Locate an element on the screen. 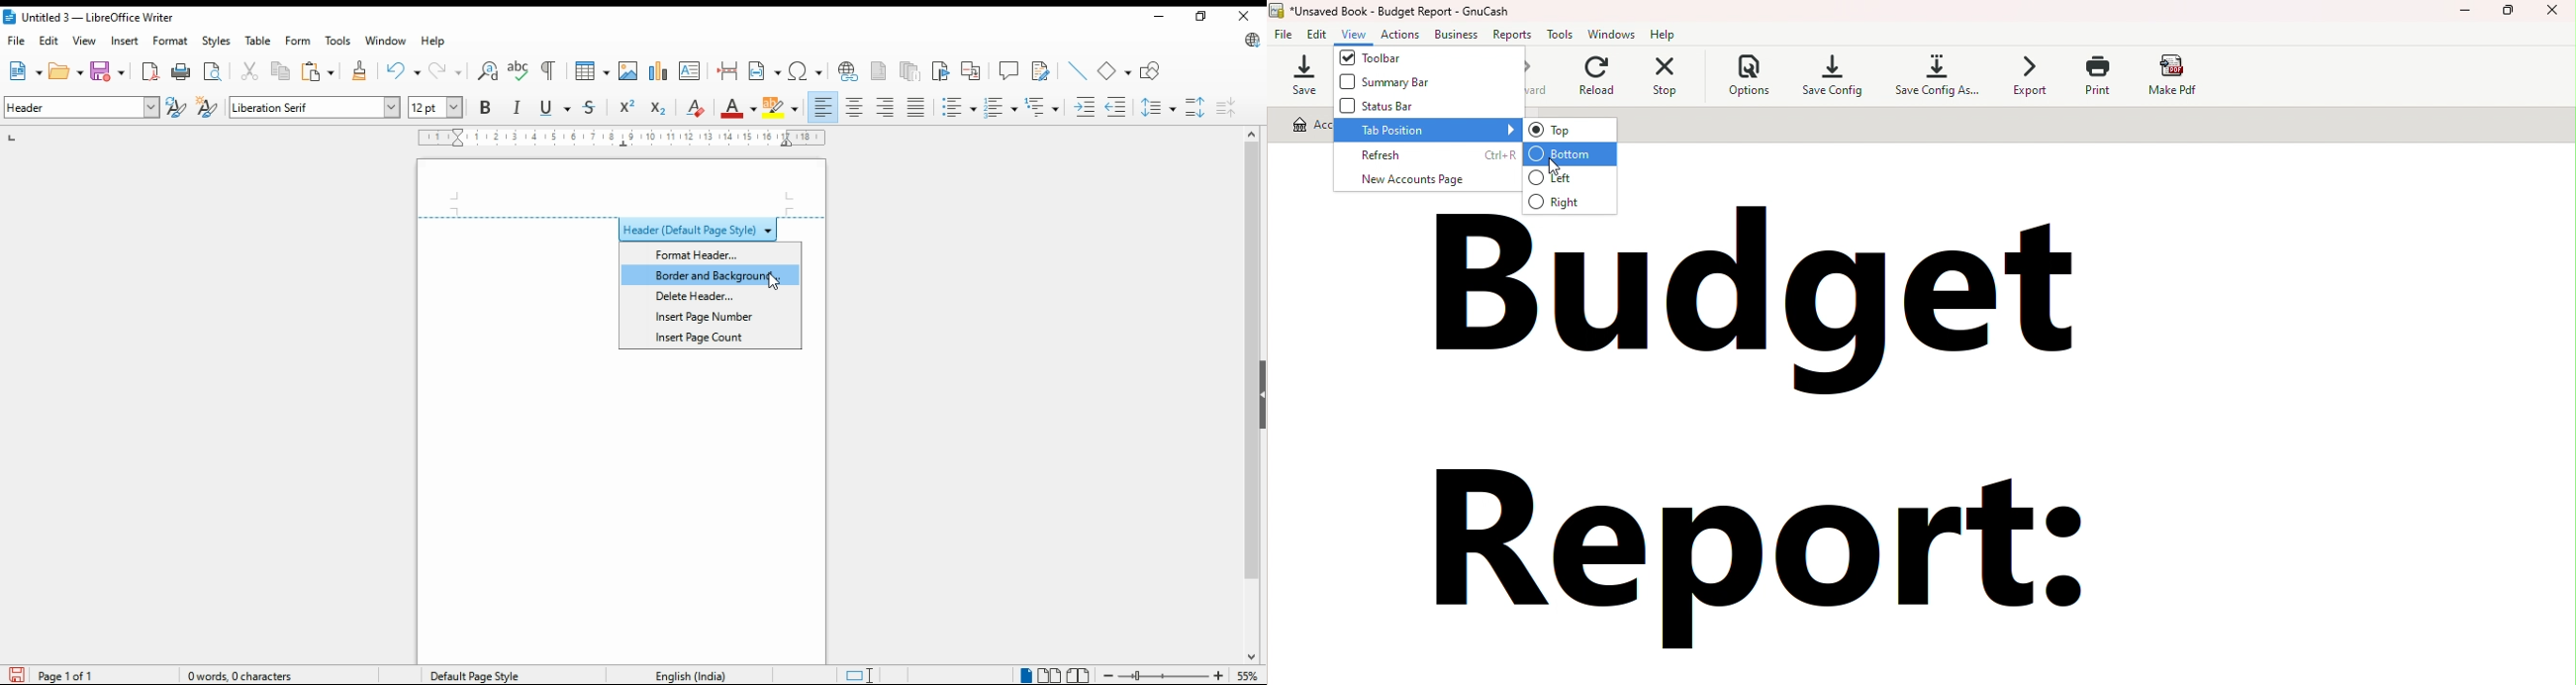  select outline format is located at coordinates (1042, 106).